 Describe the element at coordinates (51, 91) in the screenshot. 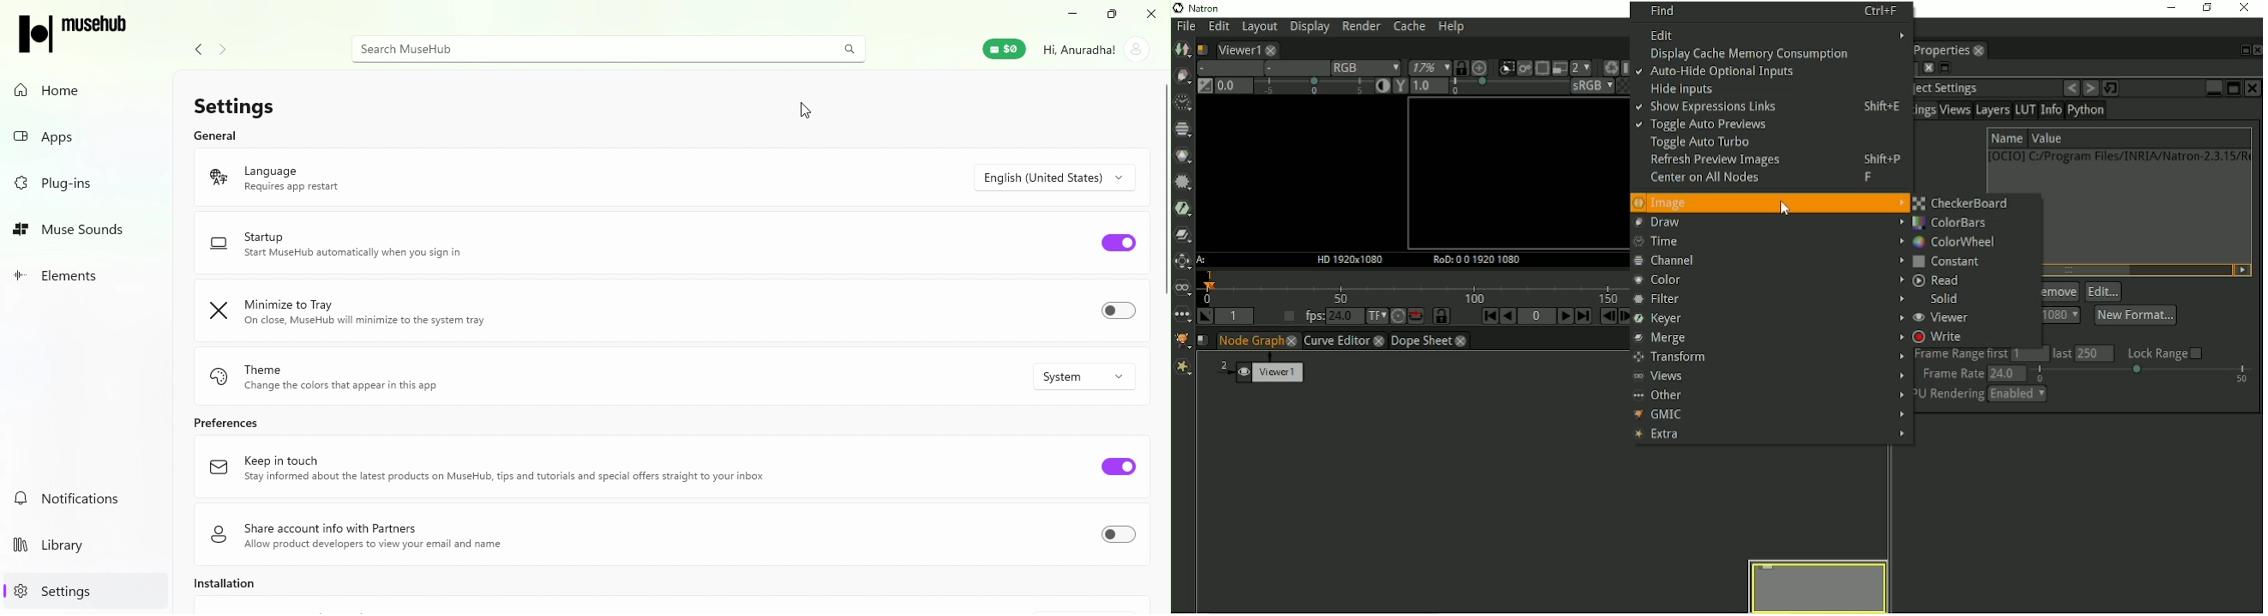

I see `Home` at that location.